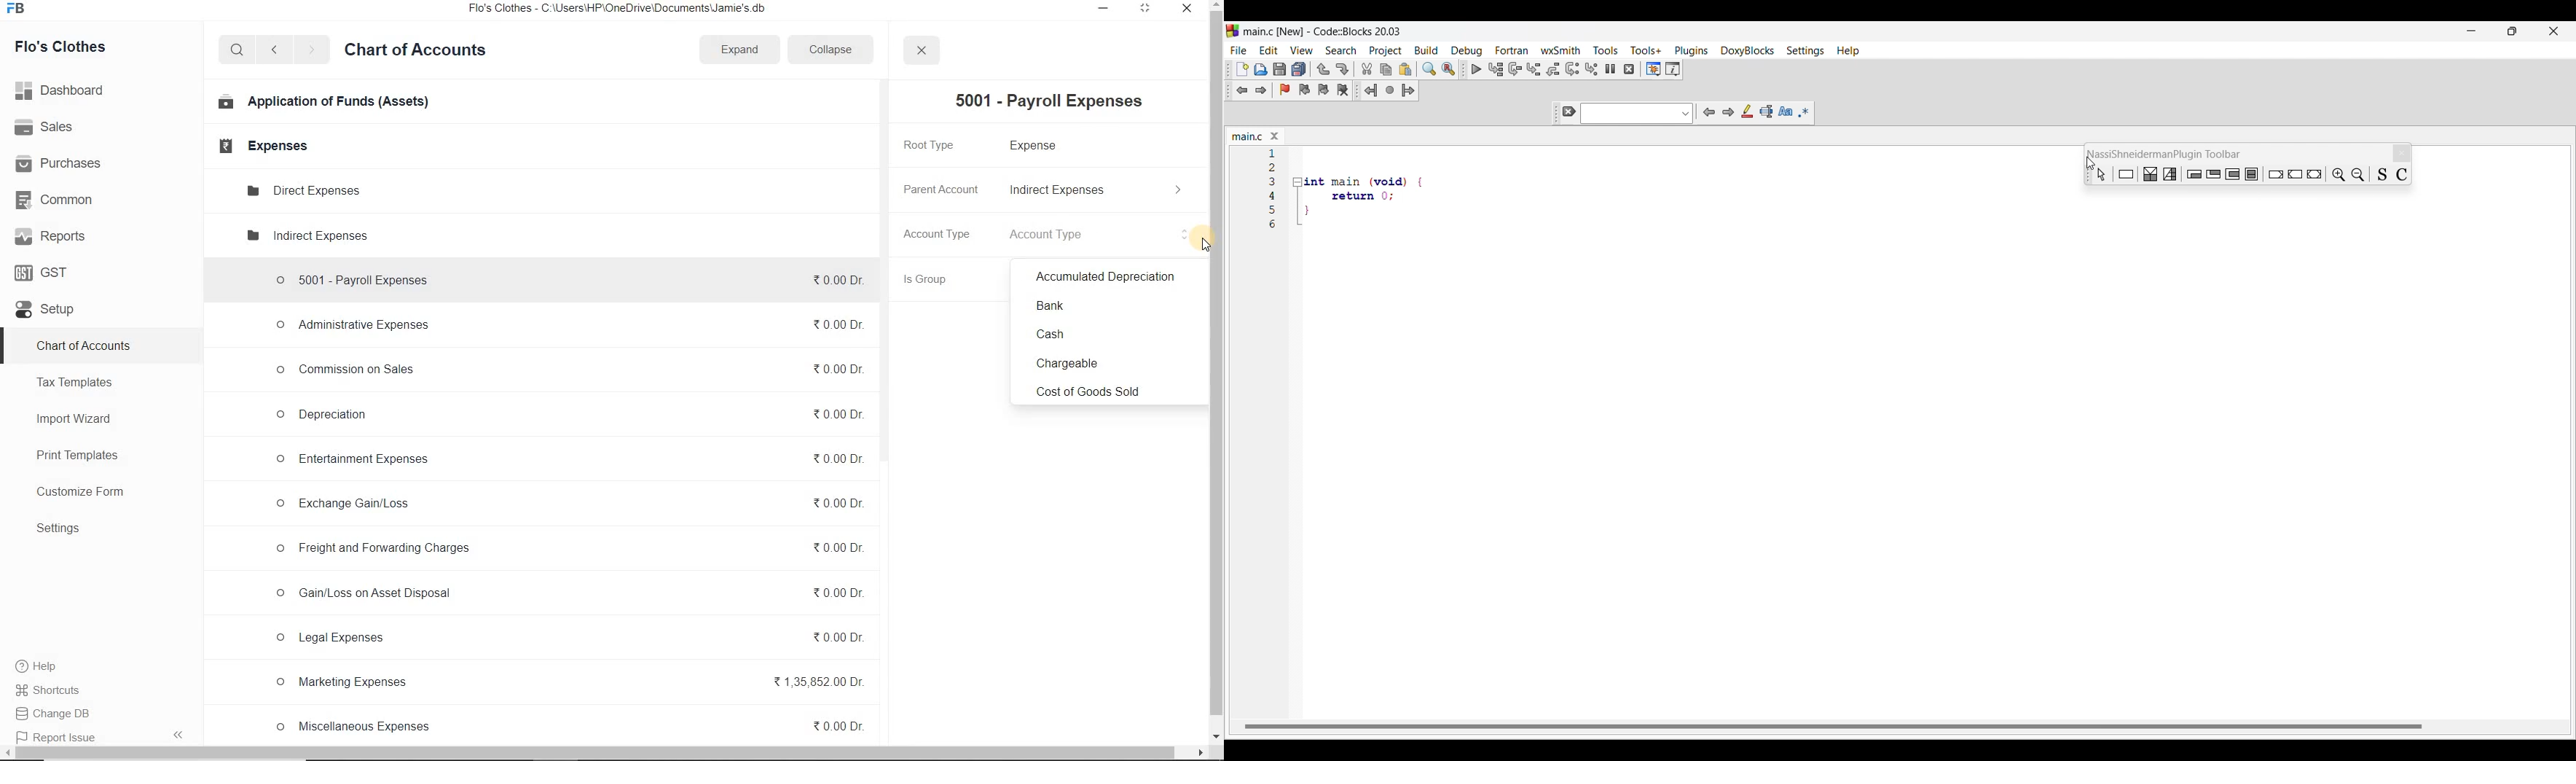 This screenshot has height=784, width=2576. Describe the element at coordinates (1804, 112) in the screenshot. I see `Use regex` at that location.